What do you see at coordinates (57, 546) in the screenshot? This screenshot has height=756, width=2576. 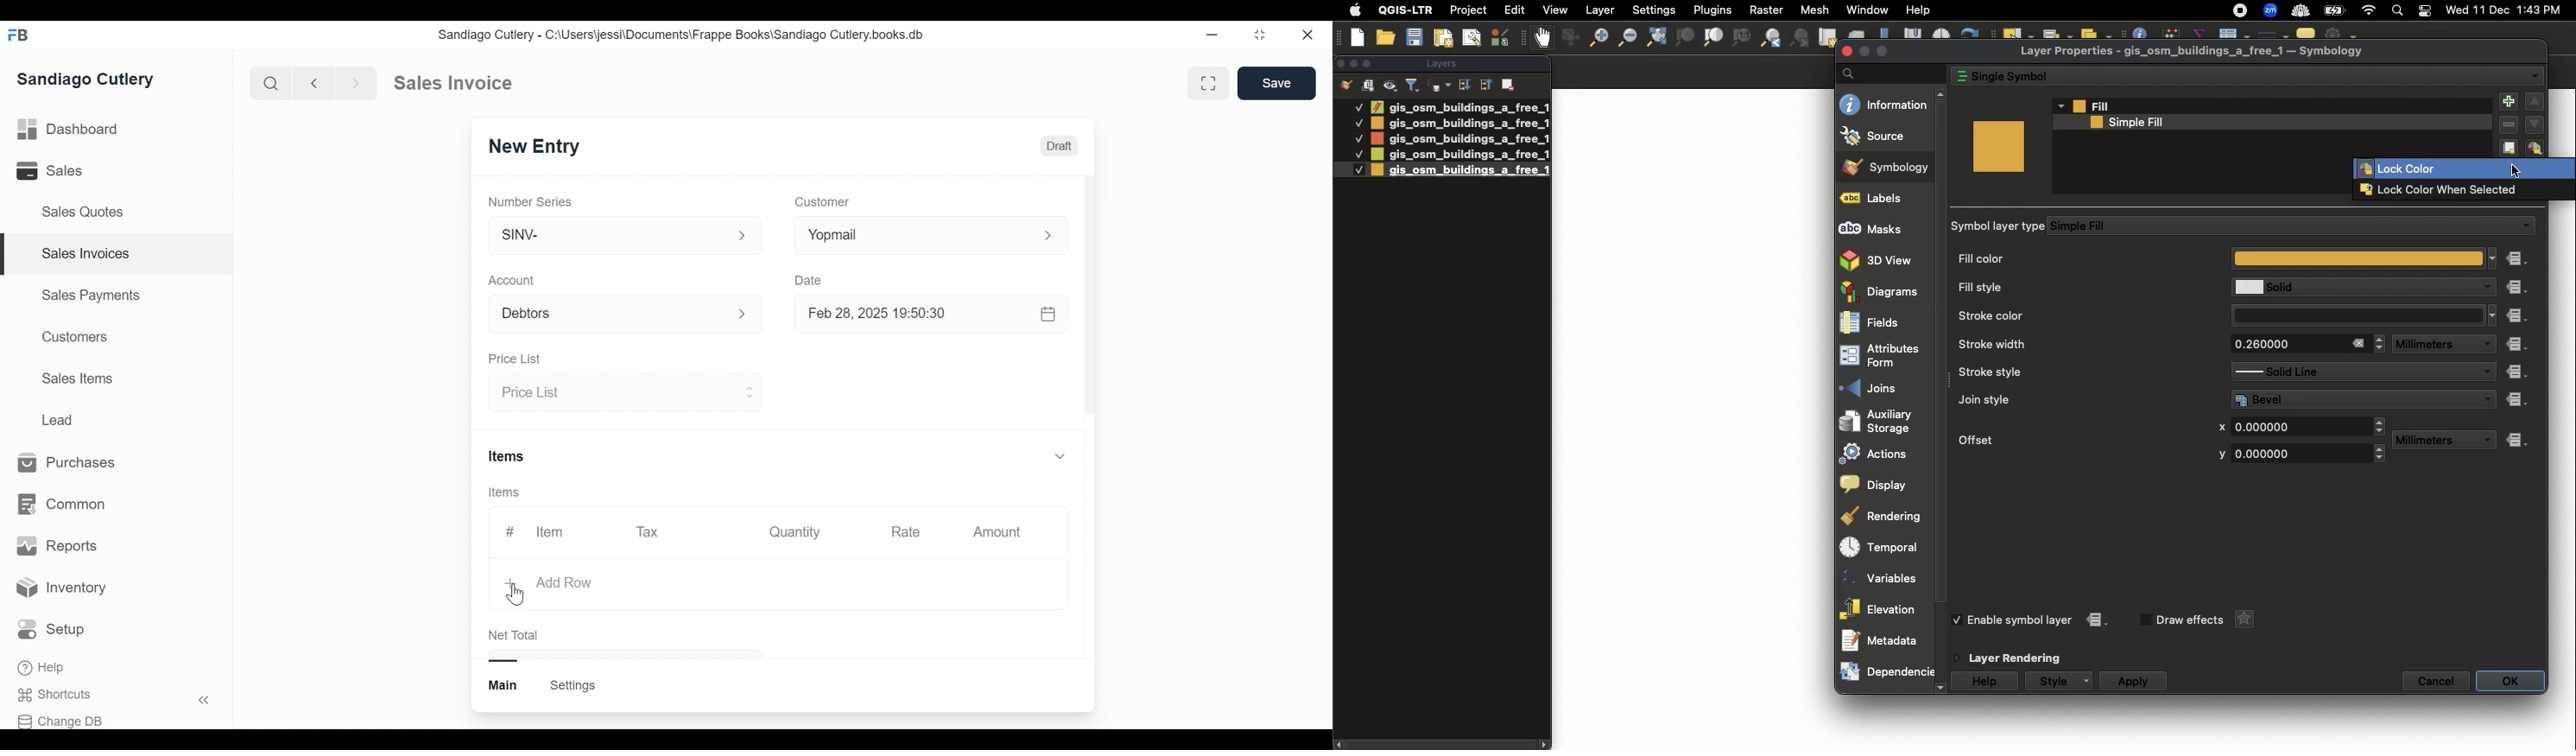 I see `Reports` at bounding box center [57, 546].